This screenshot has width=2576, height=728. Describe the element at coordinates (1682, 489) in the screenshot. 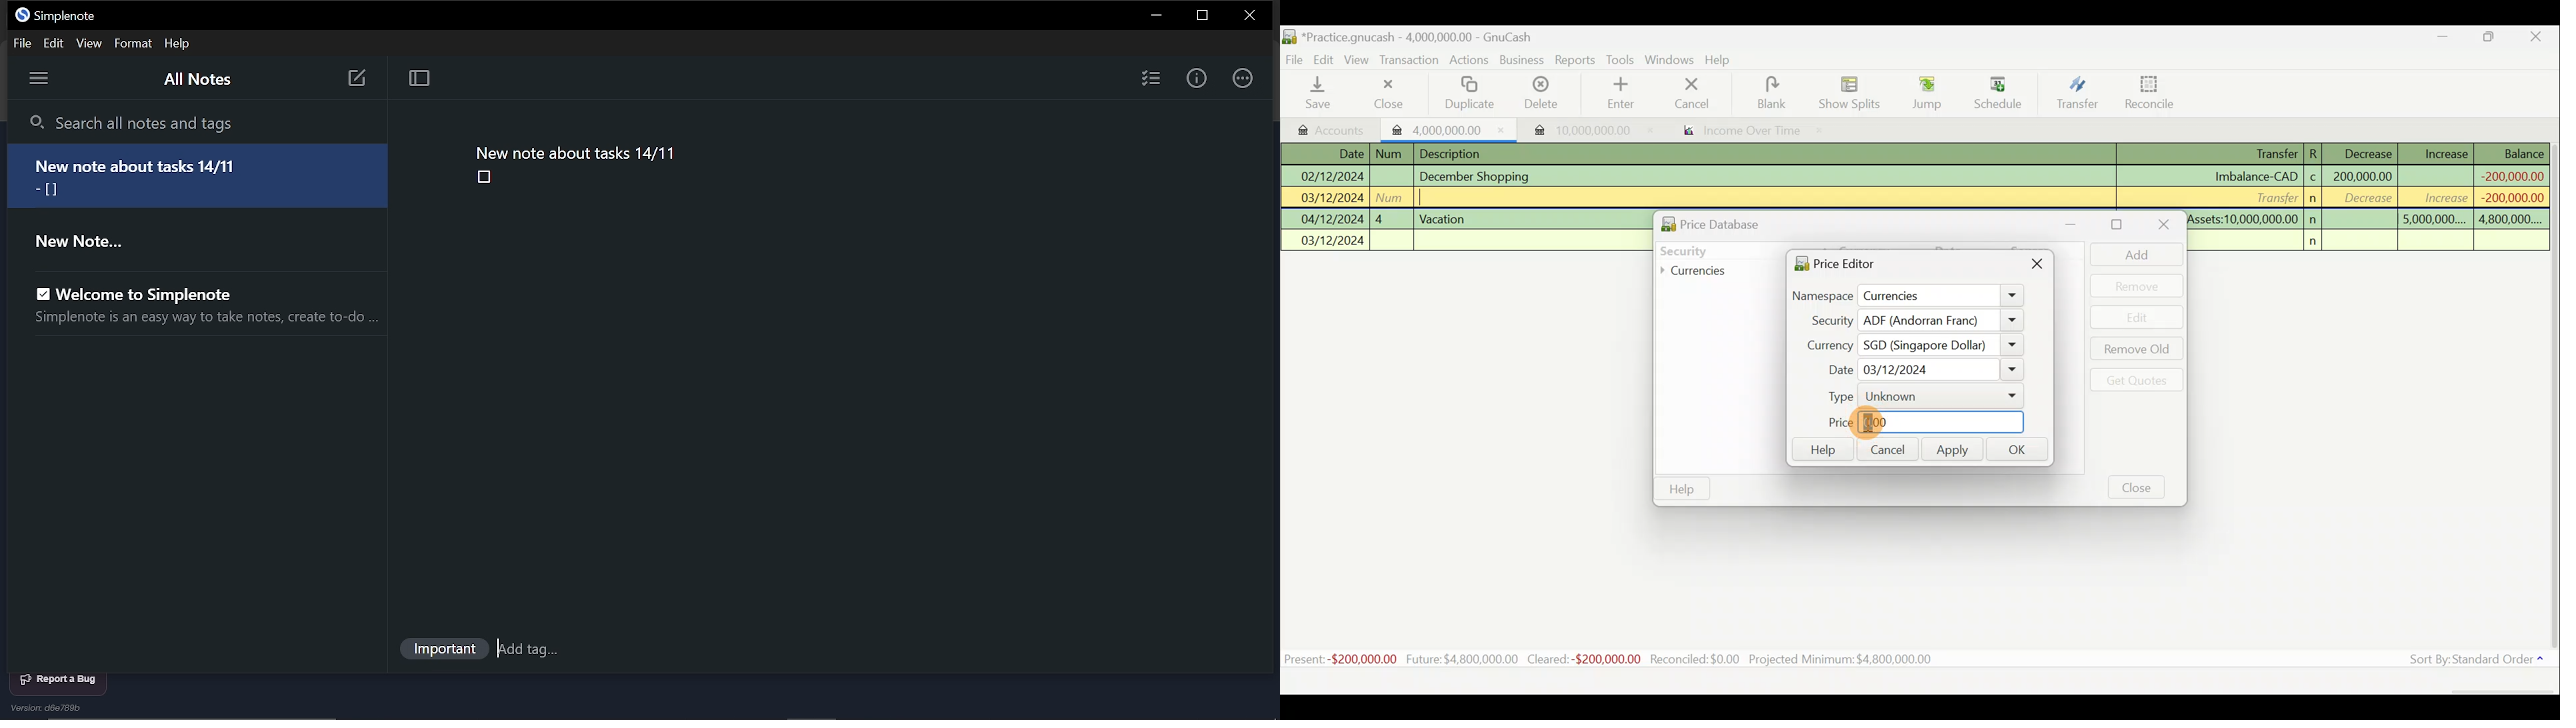

I see `Help` at that location.